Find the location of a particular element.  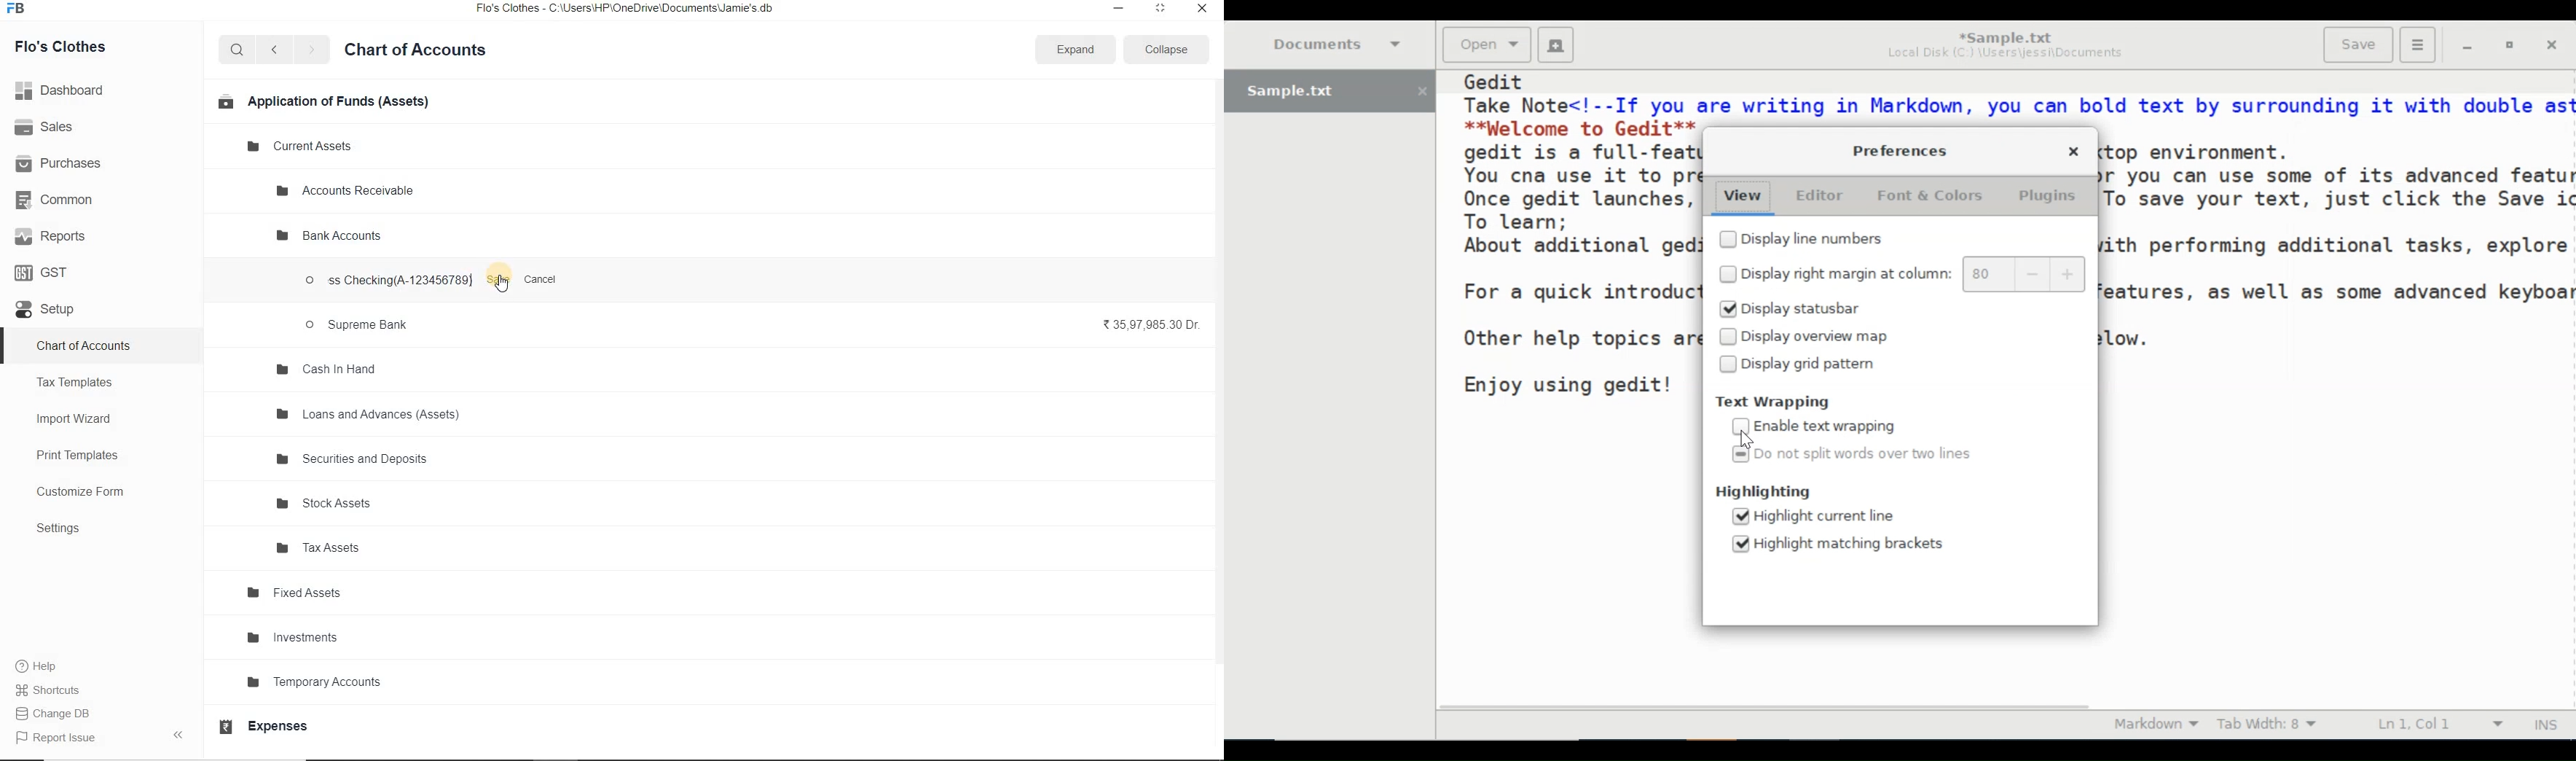

help is located at coordinates (36, 666).